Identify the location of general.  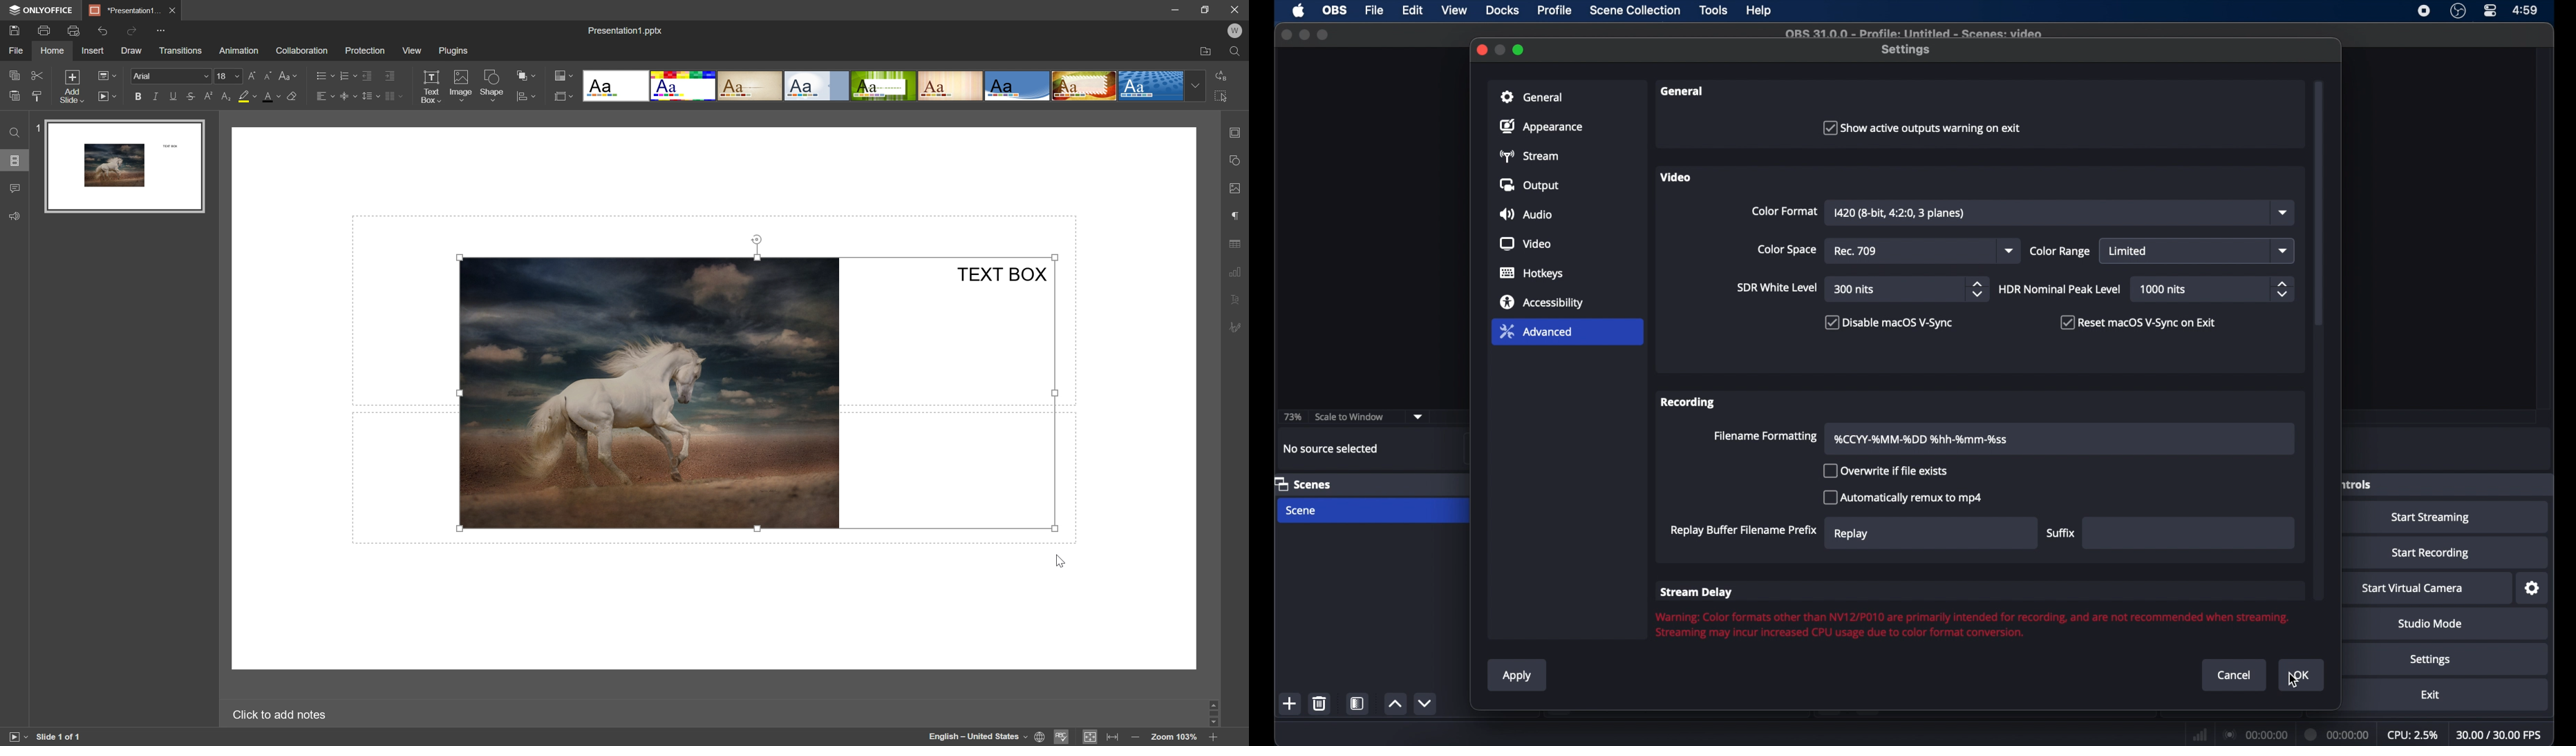
(1568, 96).